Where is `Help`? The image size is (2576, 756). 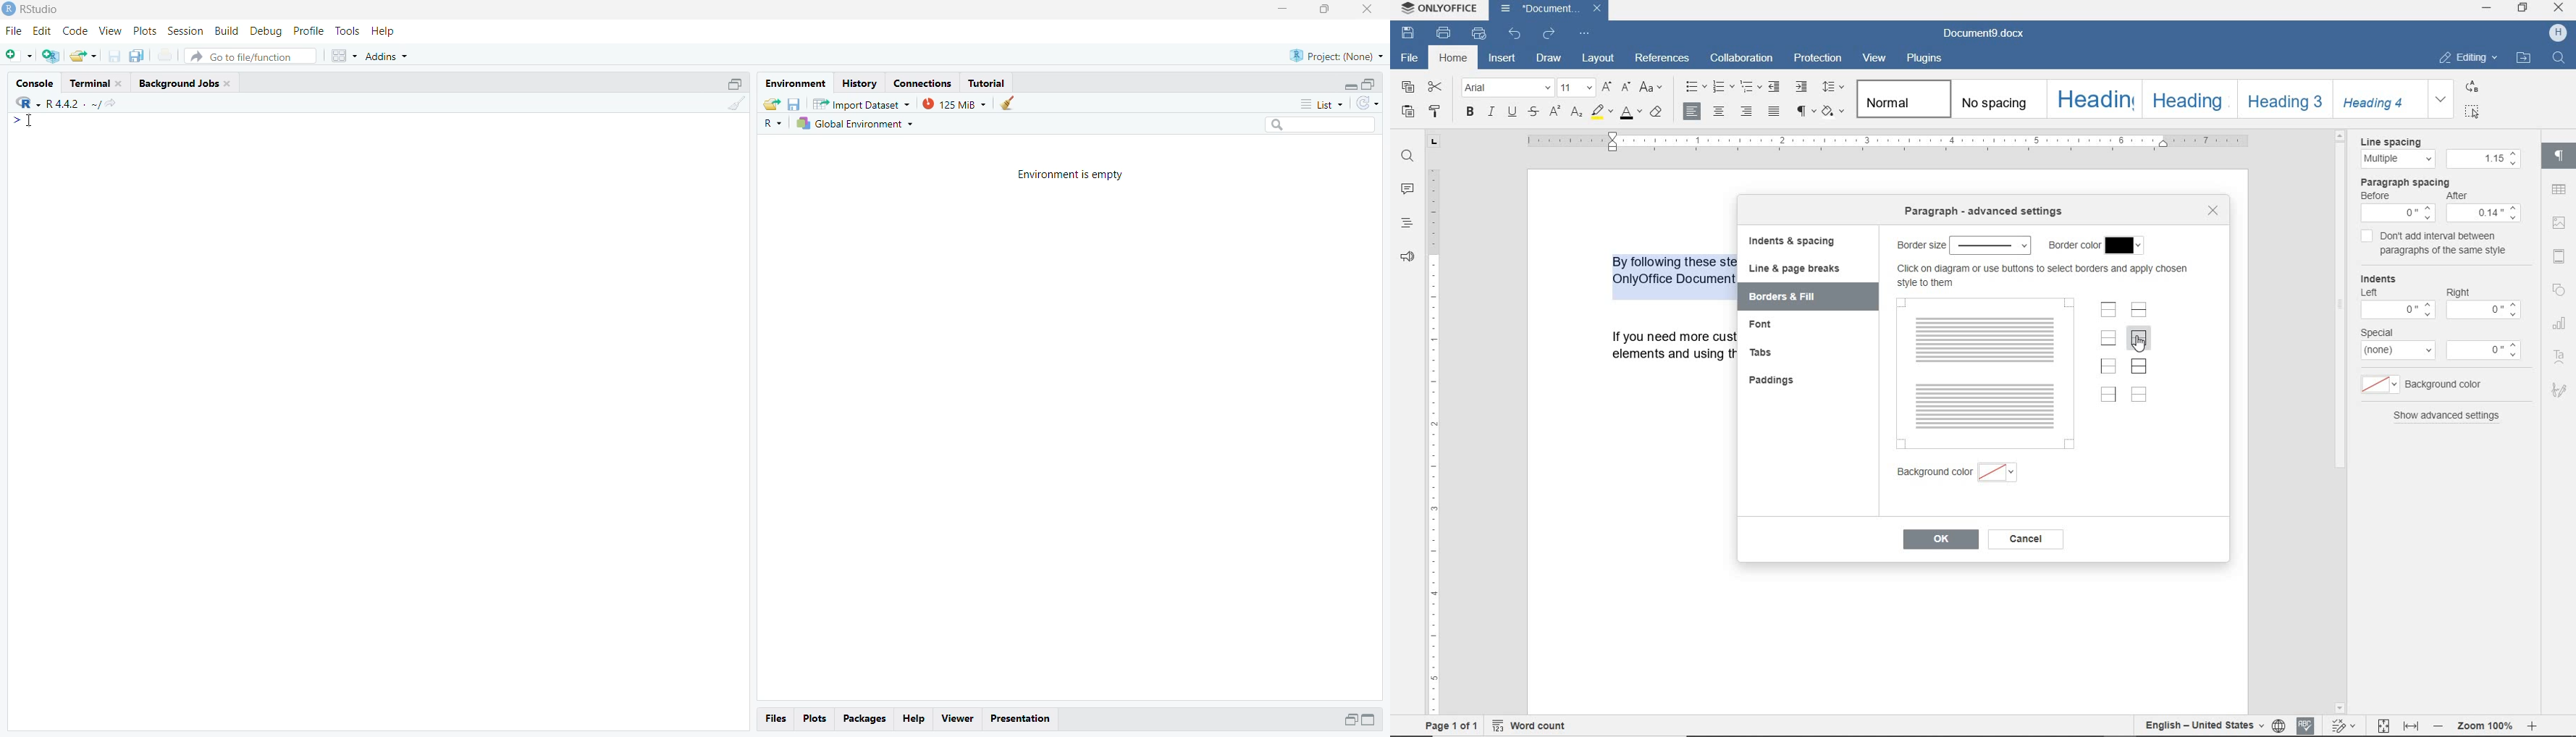
Help is located at coordinates (914, 720).